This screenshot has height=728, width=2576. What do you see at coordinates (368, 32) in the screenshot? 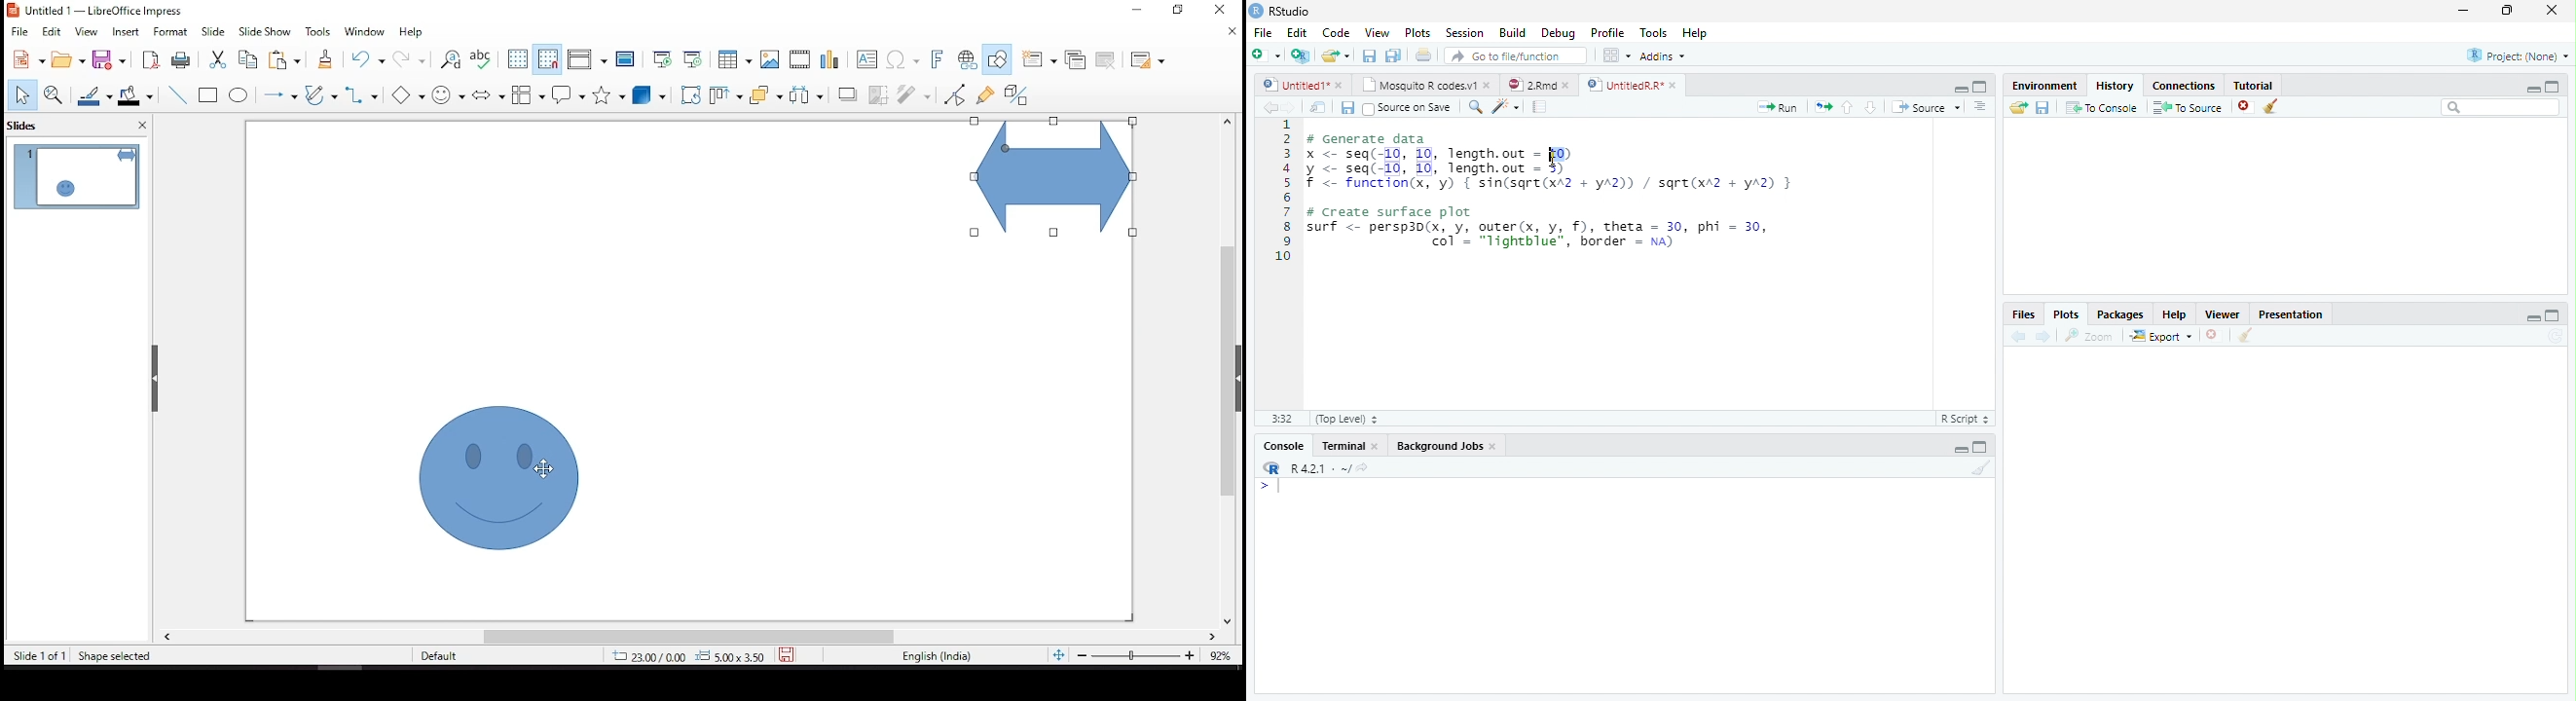
I see `window` at bounding box center [368, 32].